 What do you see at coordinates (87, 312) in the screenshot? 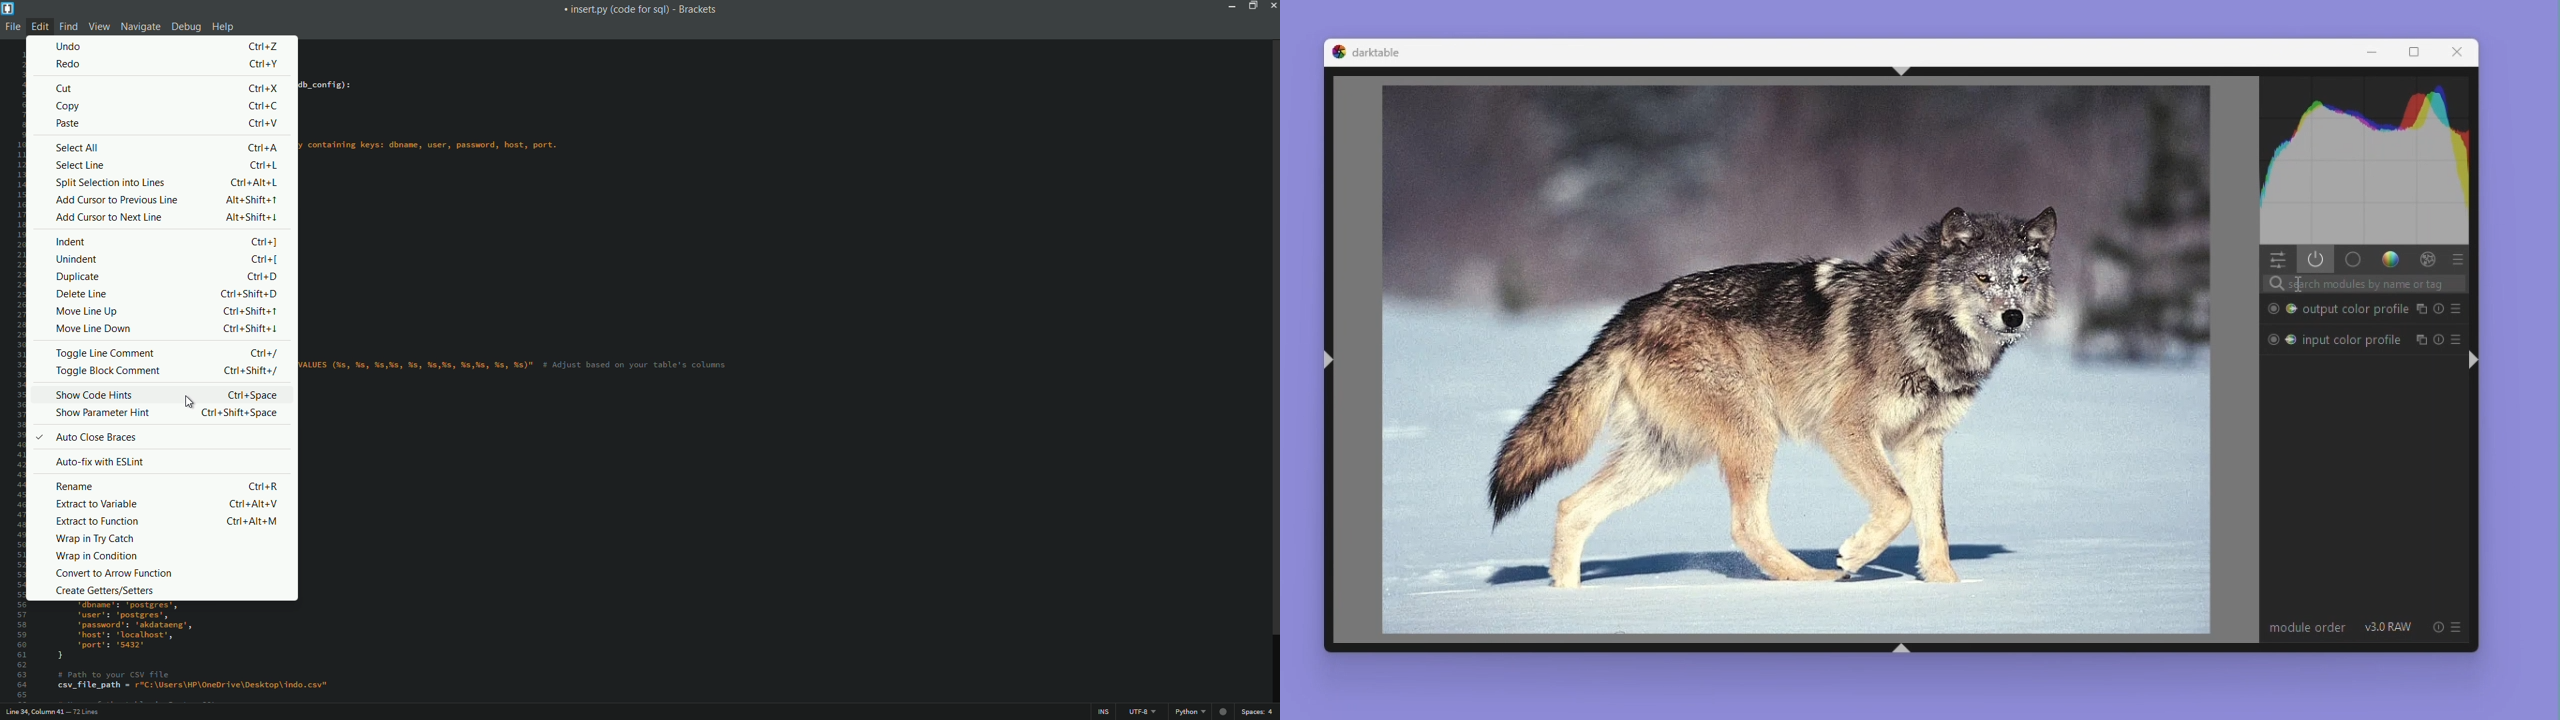
I see `move line up` at bounding box center [87, 312].